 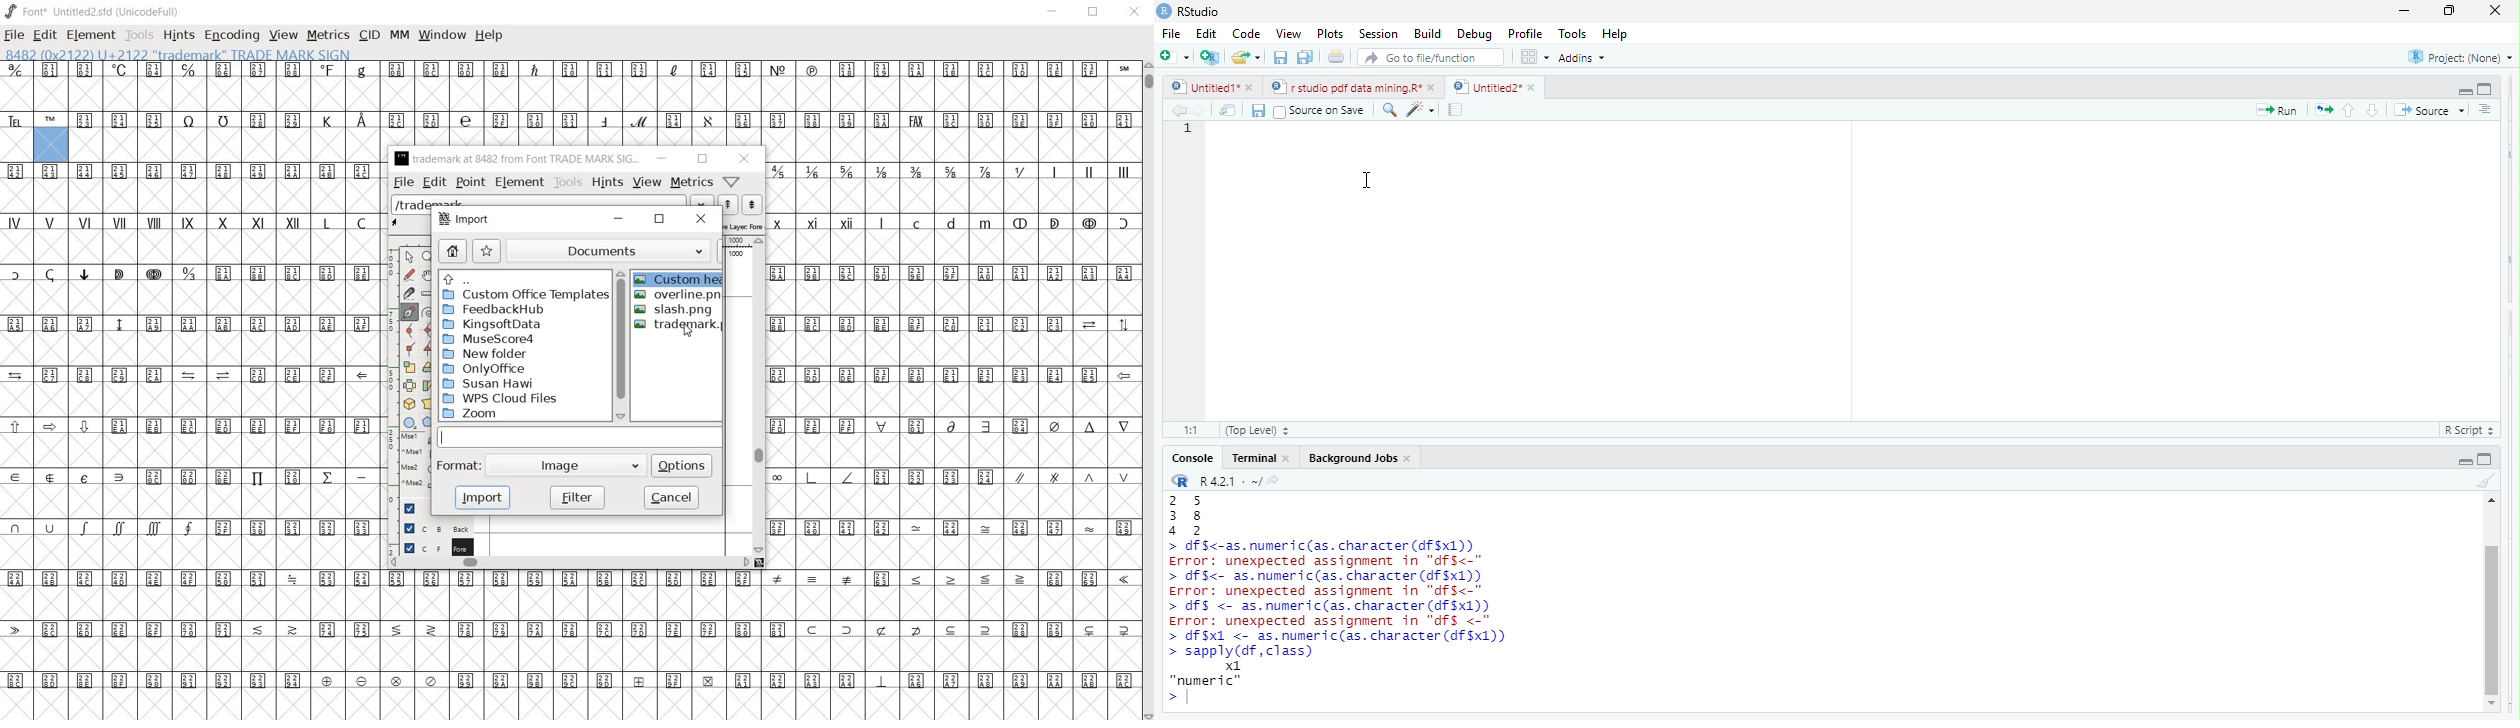 What do you see at coordinates (2462, 91) in the screenshot?
I see `hide r script` at bounding box center [2462, 91].